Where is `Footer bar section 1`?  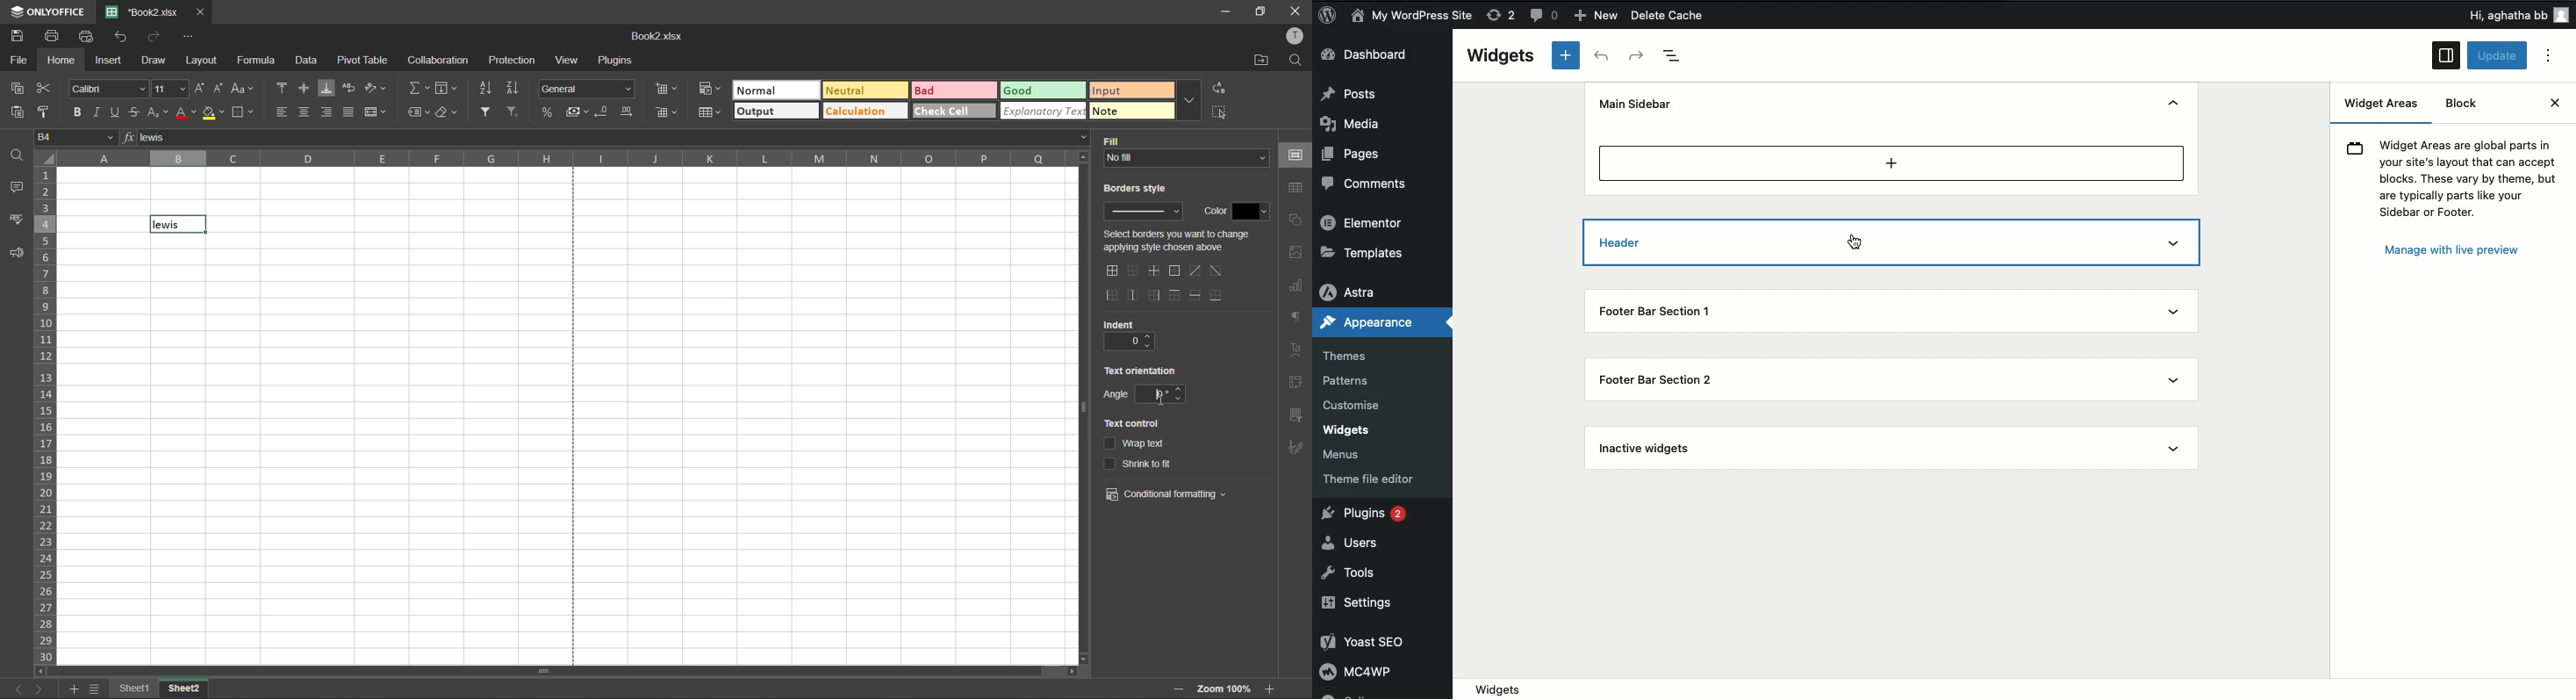 Footer bar section 1 is located at coordinates (1661, 311).